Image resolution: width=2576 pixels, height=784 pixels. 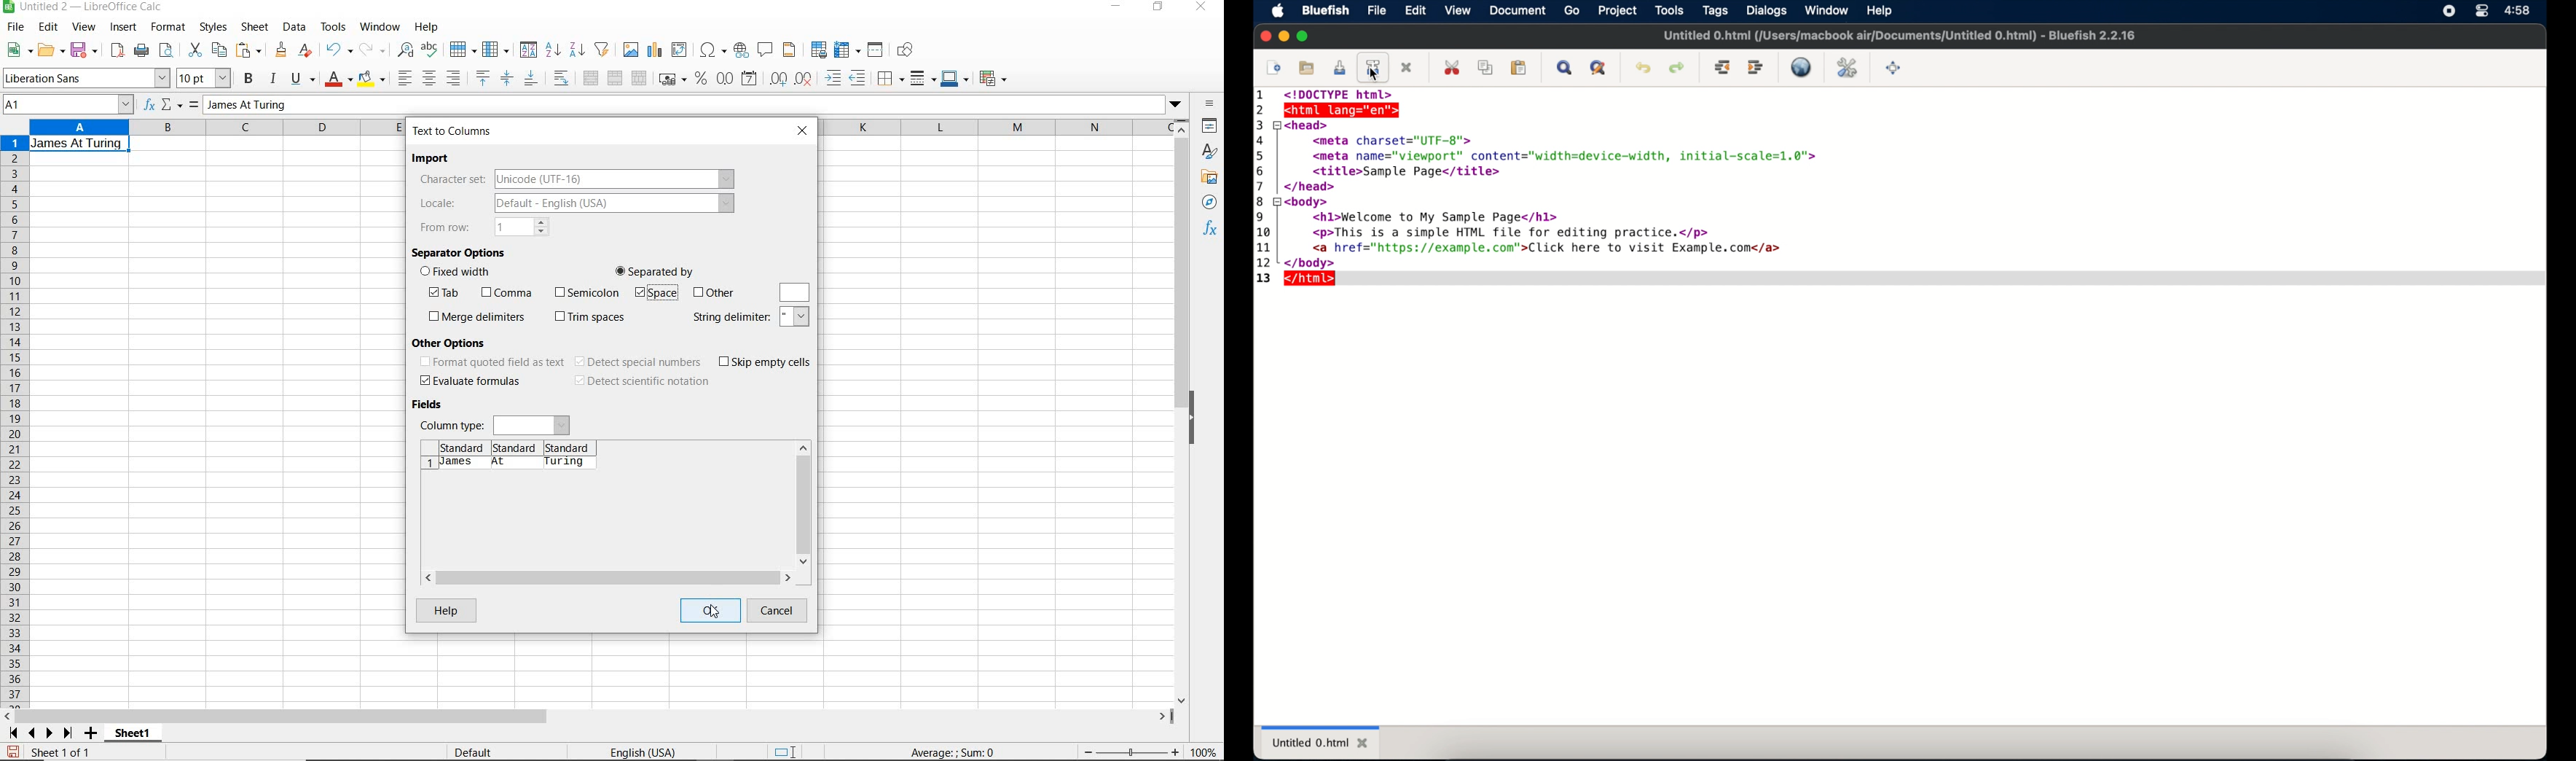 What do you see at coordinates (1209, 105) in the screenshot?
I see `sidebar settings` at bounding box center [1209, 105].